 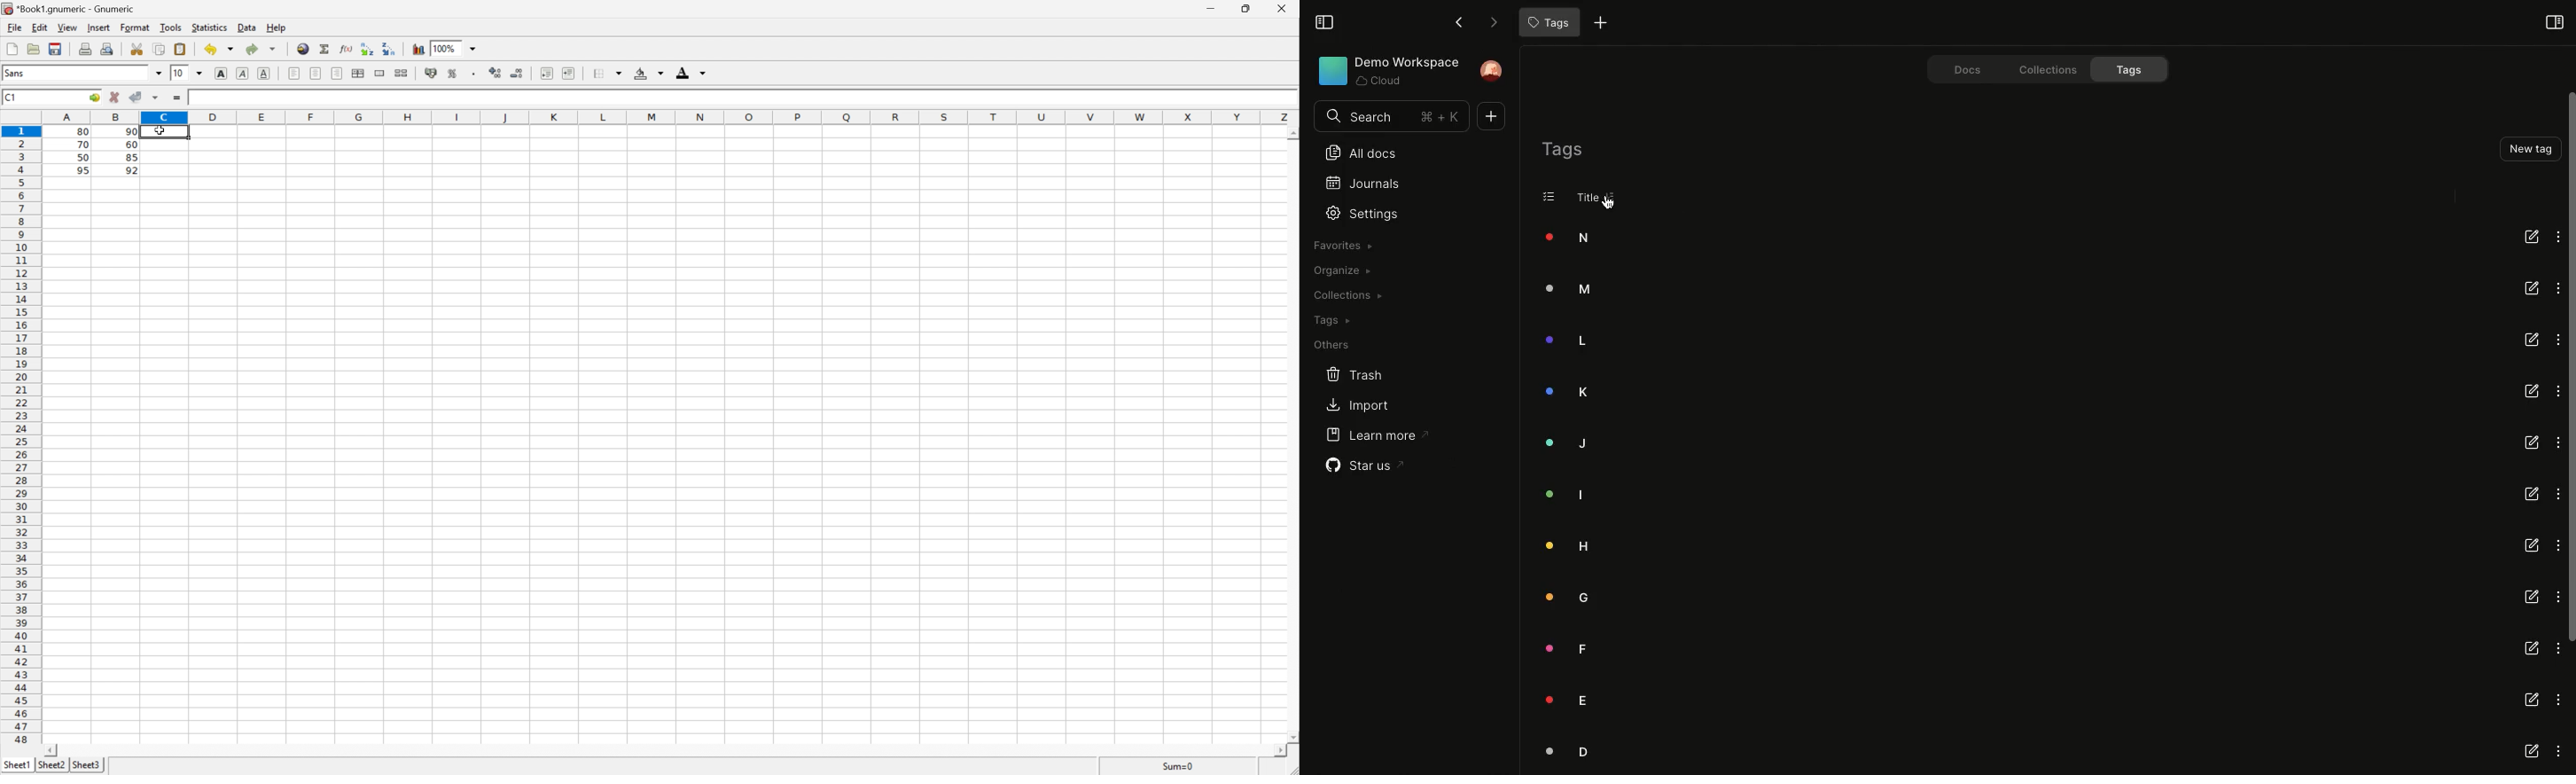 What do you see at coordinates (84, 146) in the screenshot?
I see `70` at bounding box center [84, 146].